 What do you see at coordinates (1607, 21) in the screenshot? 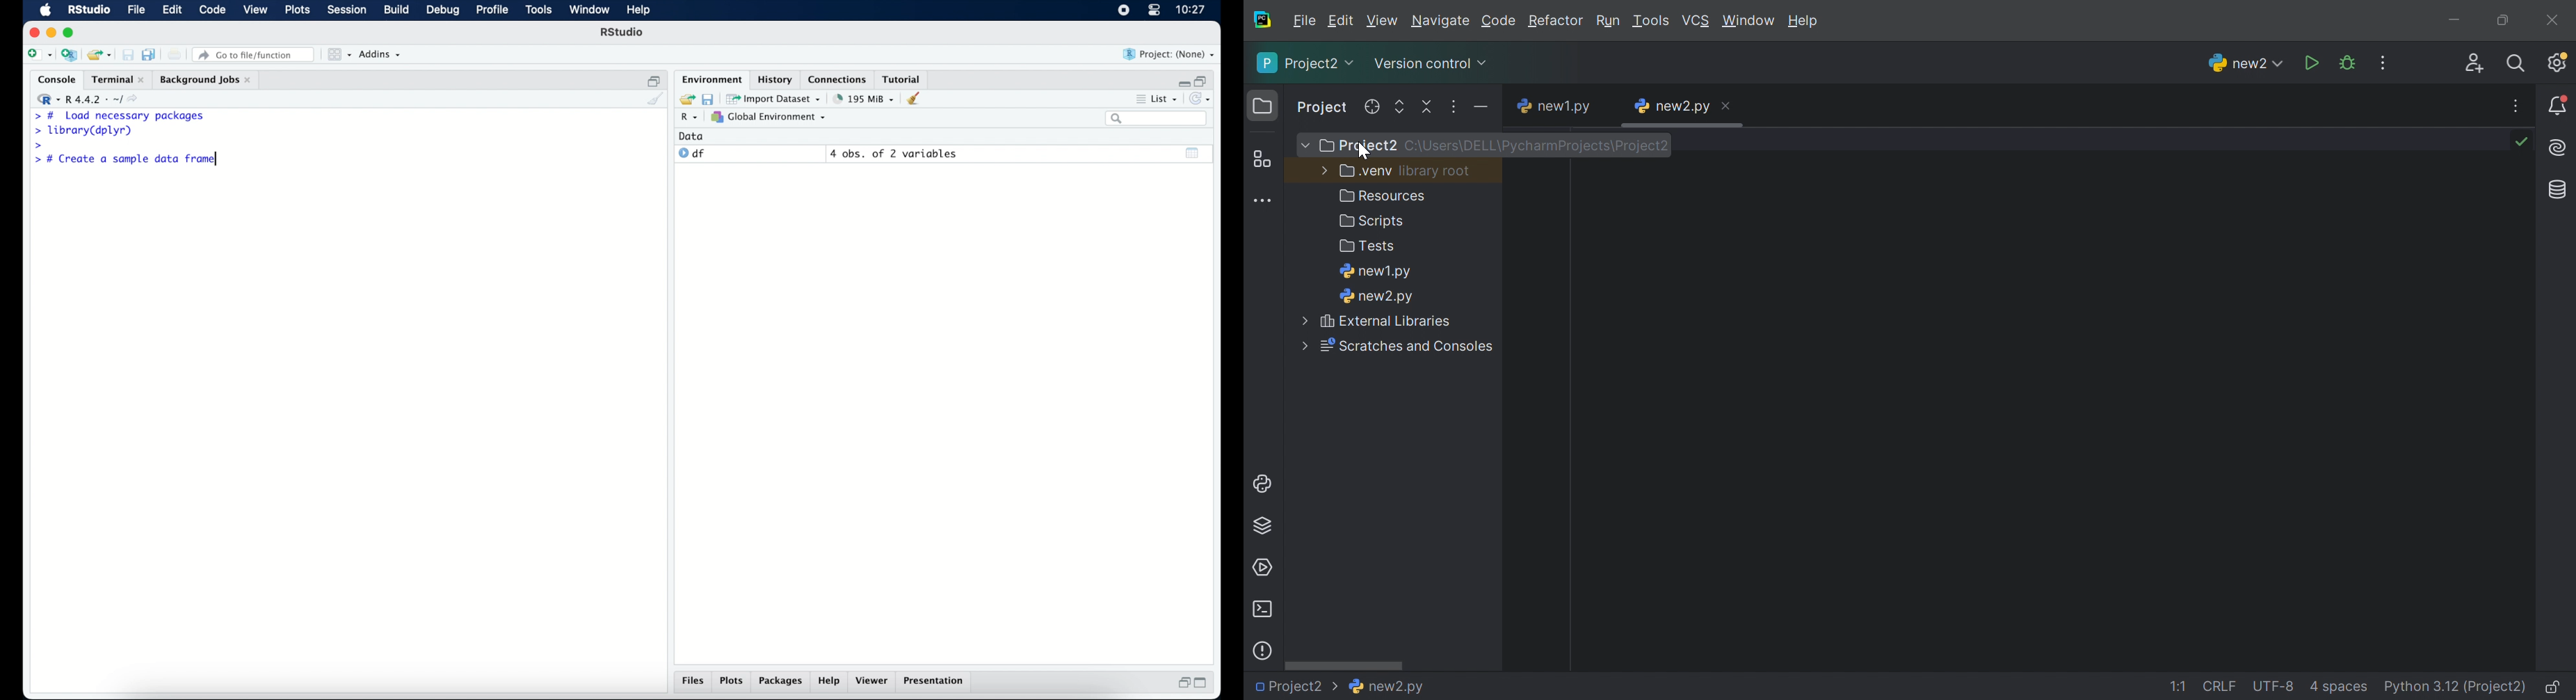
I see `Run` at bounding box center [1607, 21].